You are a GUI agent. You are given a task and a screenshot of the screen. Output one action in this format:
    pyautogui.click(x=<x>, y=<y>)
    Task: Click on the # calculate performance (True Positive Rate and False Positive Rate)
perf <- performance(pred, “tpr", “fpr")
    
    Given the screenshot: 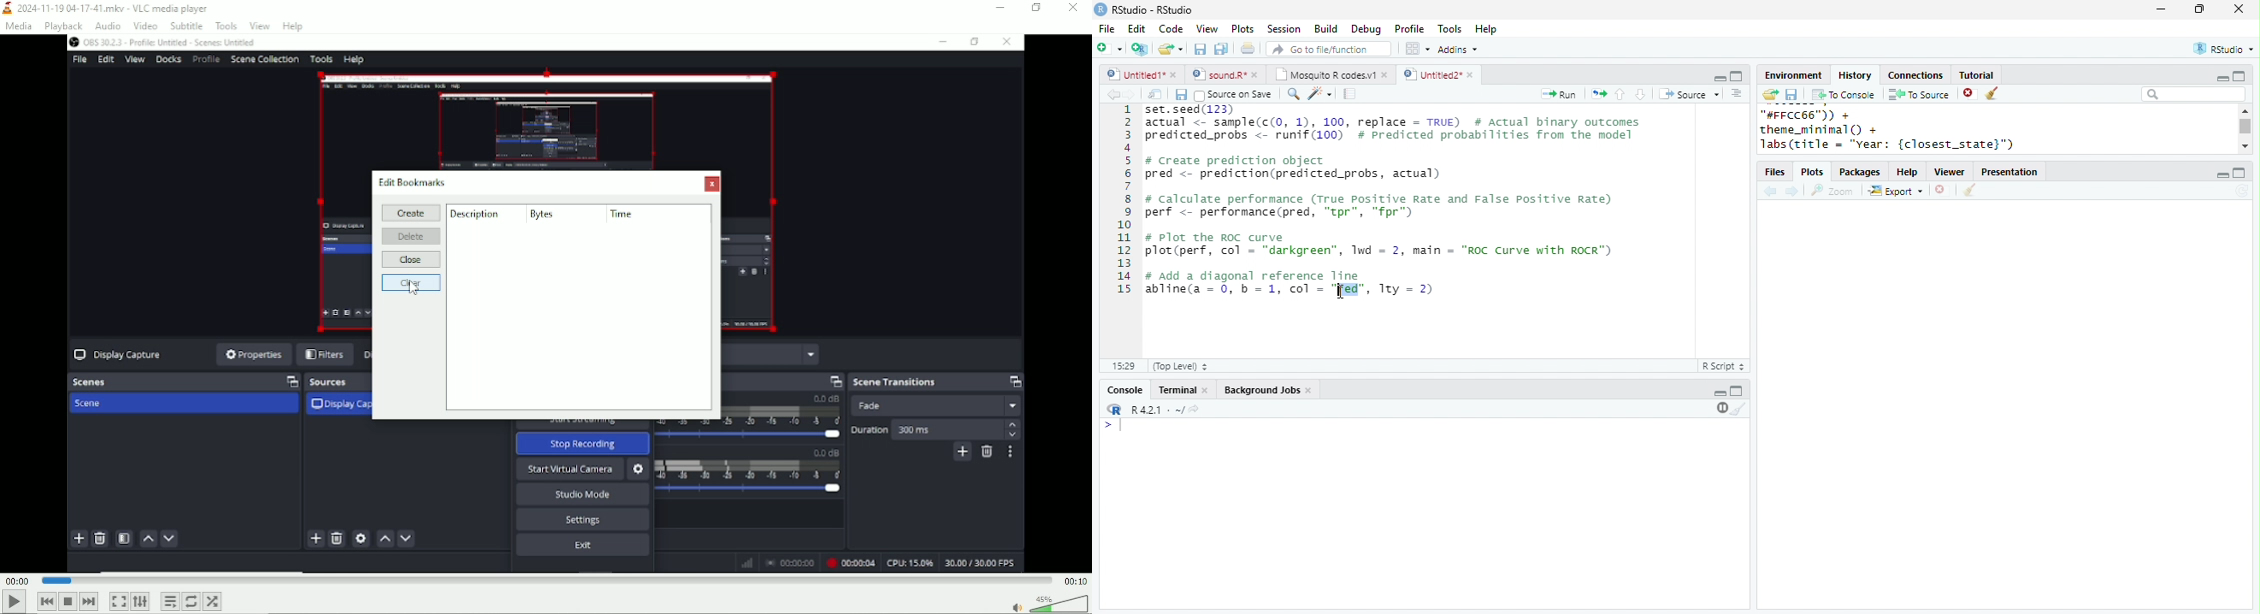 What is the action you would take?
    pyautogui.click(x=1379, y=205)
    